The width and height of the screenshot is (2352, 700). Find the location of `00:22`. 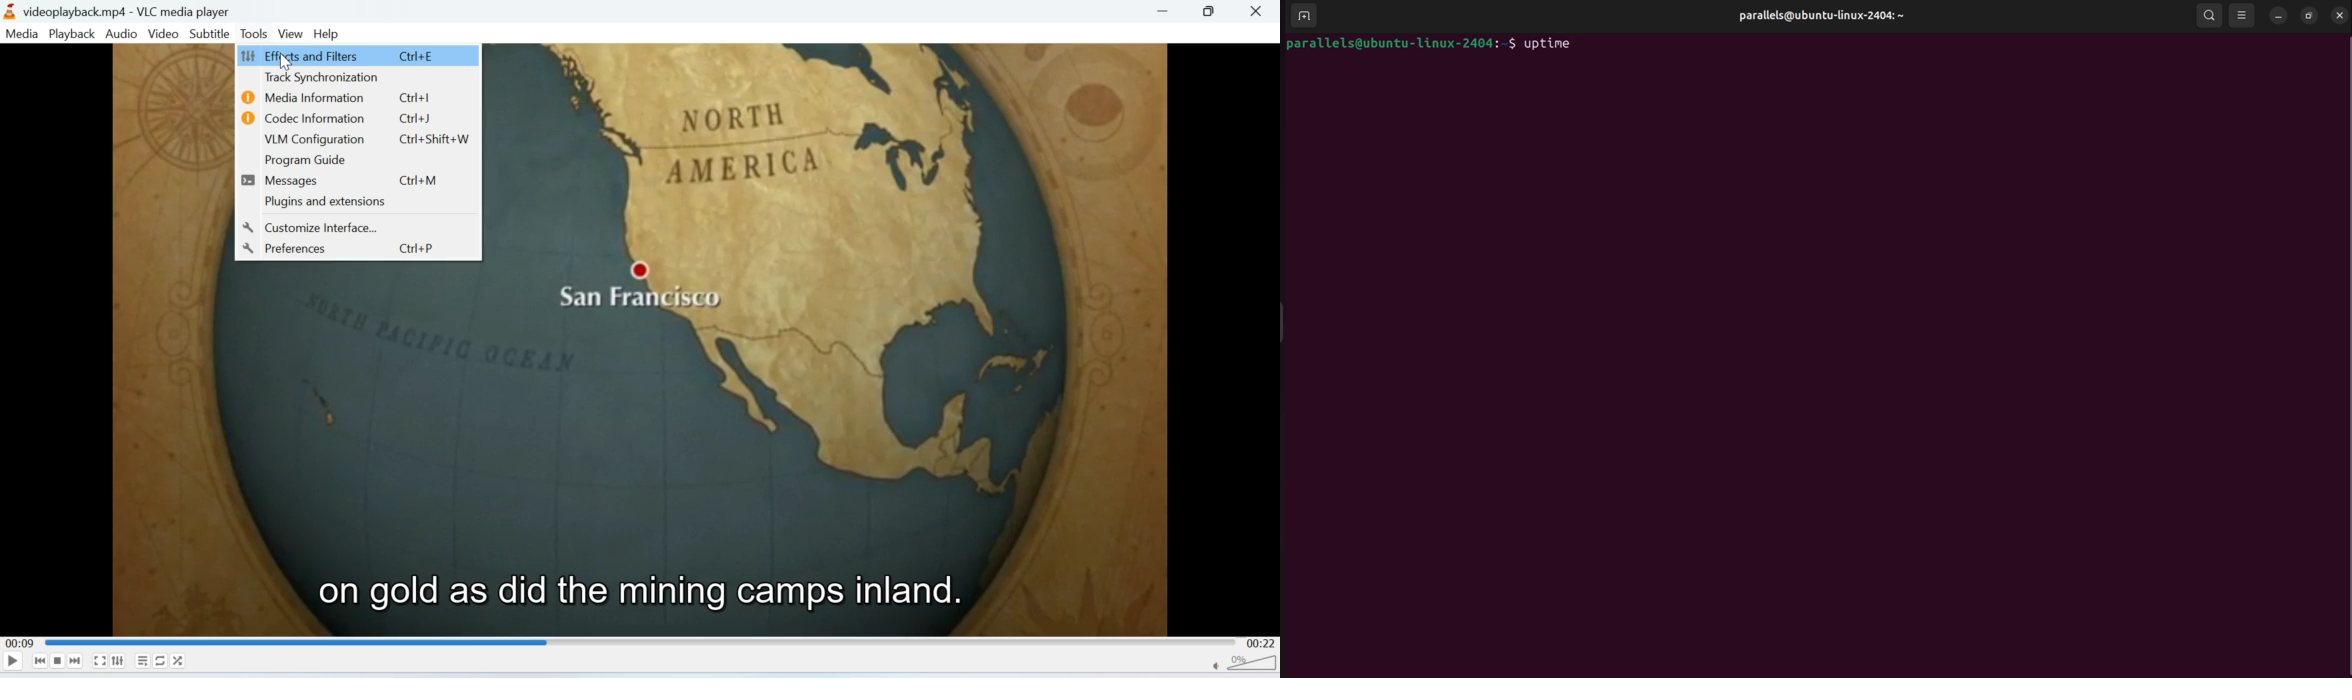

00:22 is located at coordinates (1263, 643).